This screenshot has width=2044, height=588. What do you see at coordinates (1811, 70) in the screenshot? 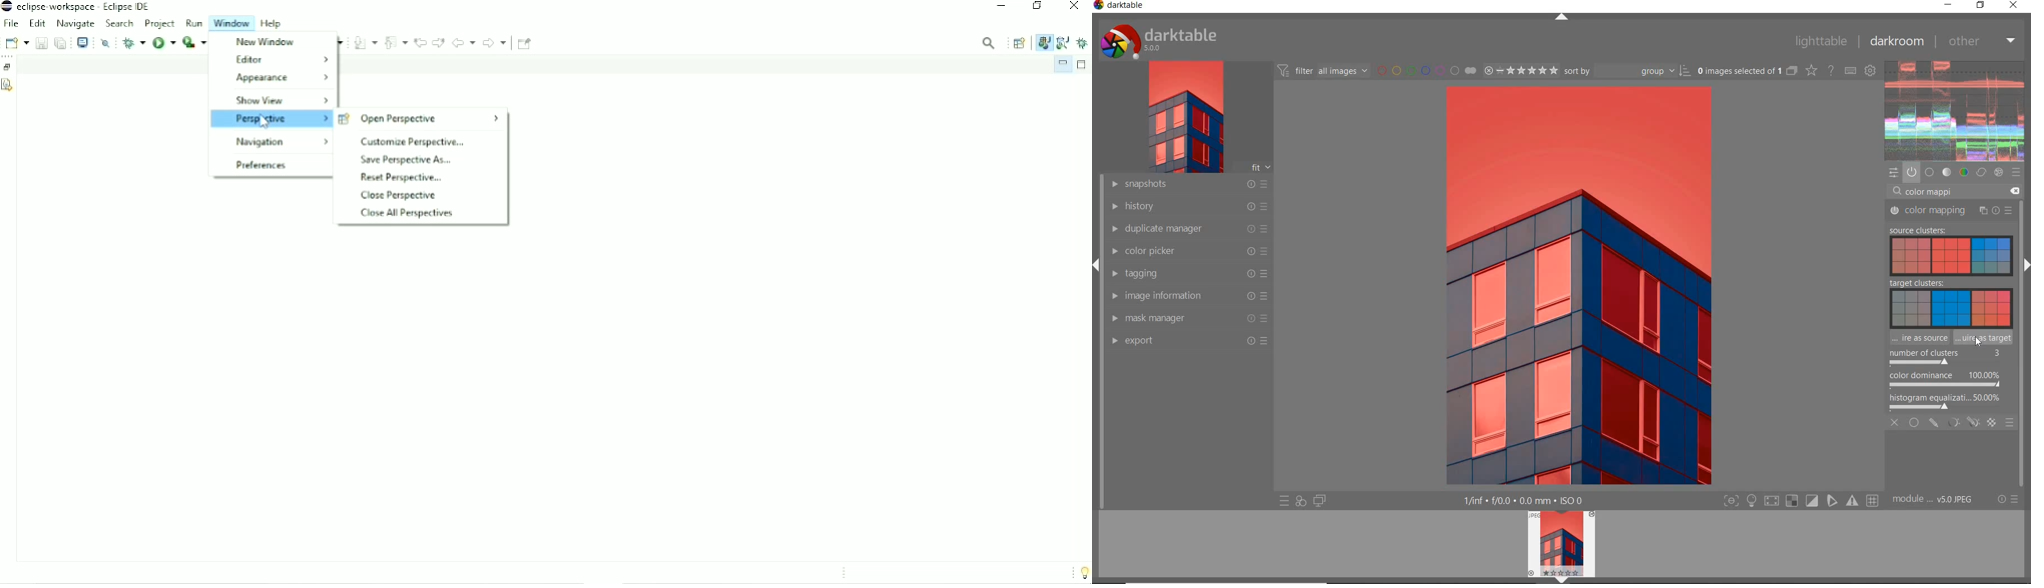
I see `change type of overlay` at bounding box center [1811, 70].